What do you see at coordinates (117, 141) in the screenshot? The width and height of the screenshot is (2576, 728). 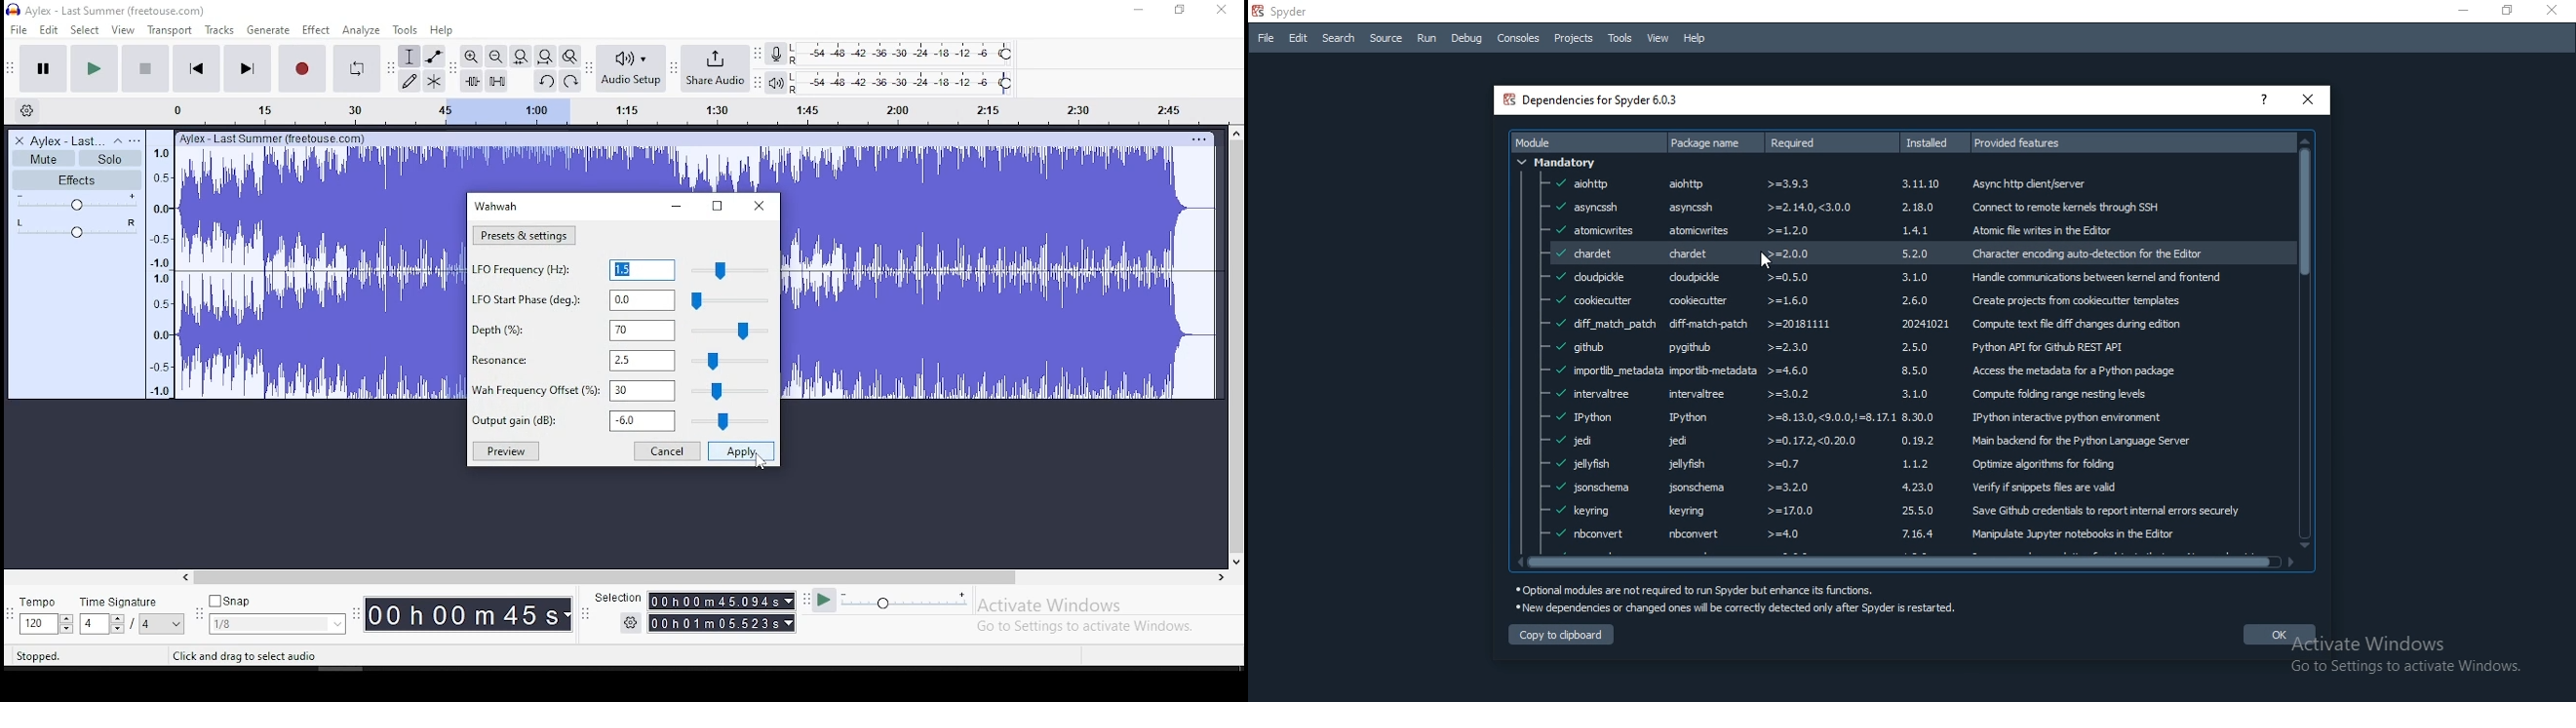 I see `collapse` at bounding box center [117, 141].